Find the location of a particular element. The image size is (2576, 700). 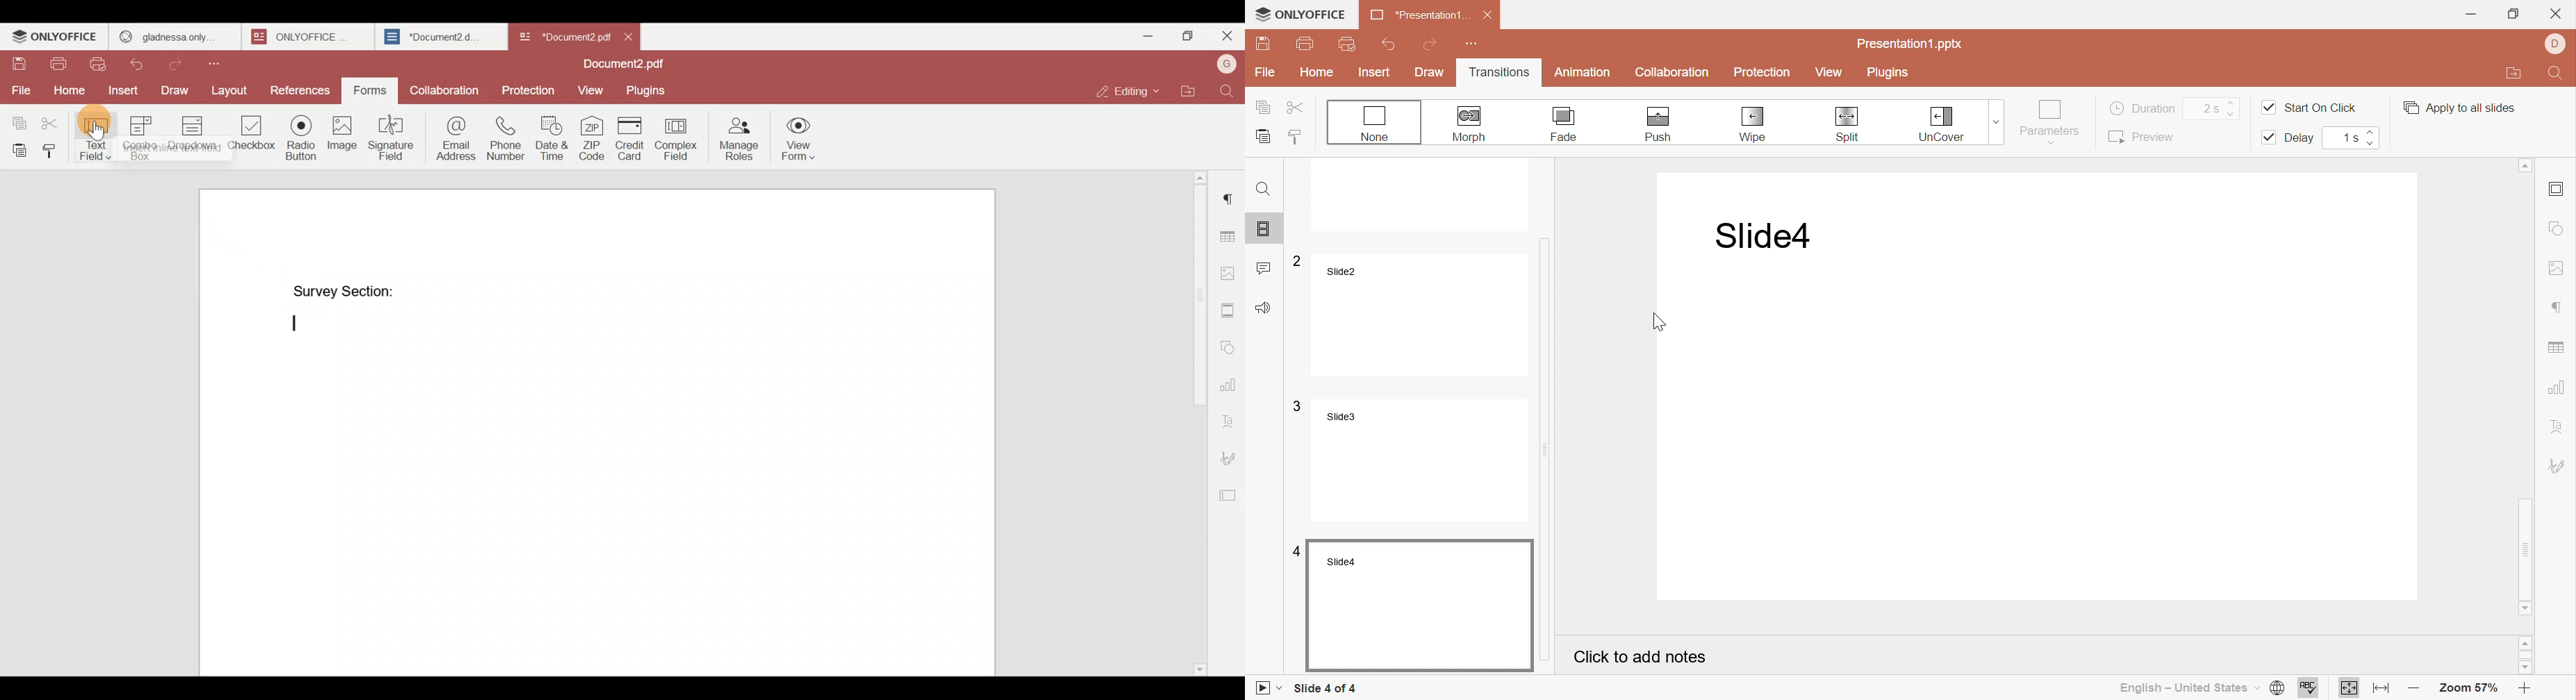

Collaboration is located at coordinates (1675, 72).